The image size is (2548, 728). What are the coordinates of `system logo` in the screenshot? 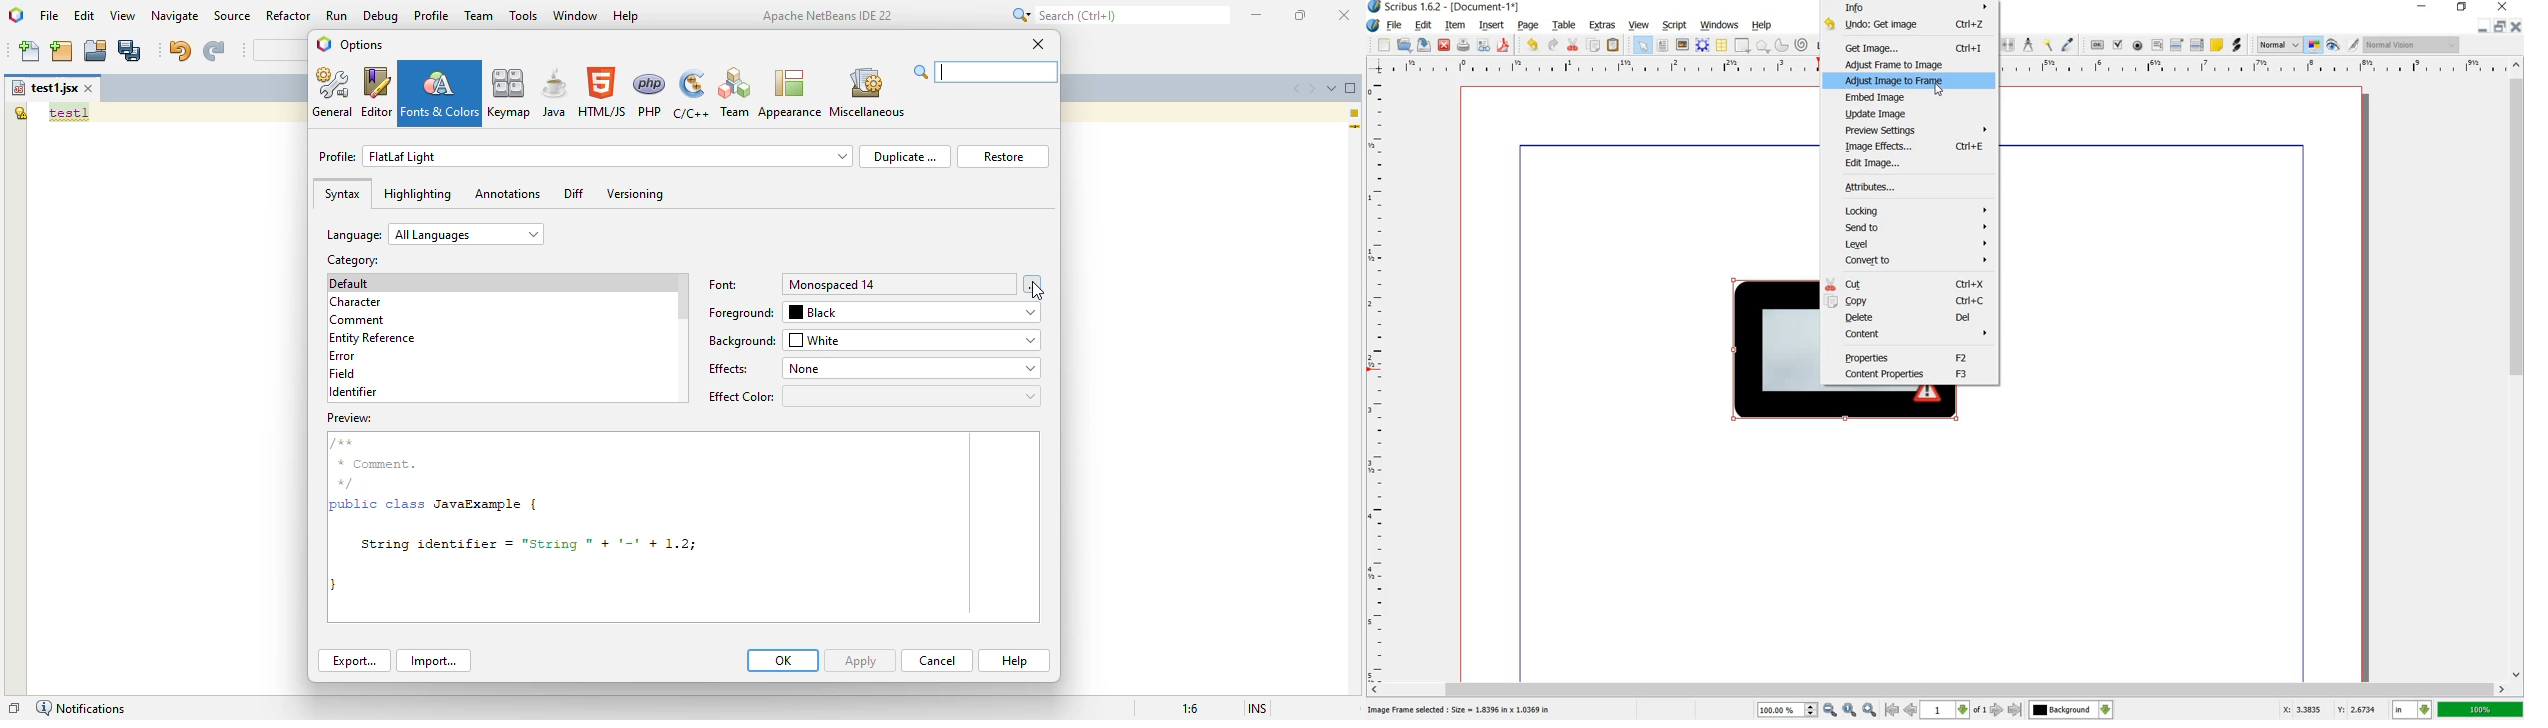 It's located at (1373, 26).